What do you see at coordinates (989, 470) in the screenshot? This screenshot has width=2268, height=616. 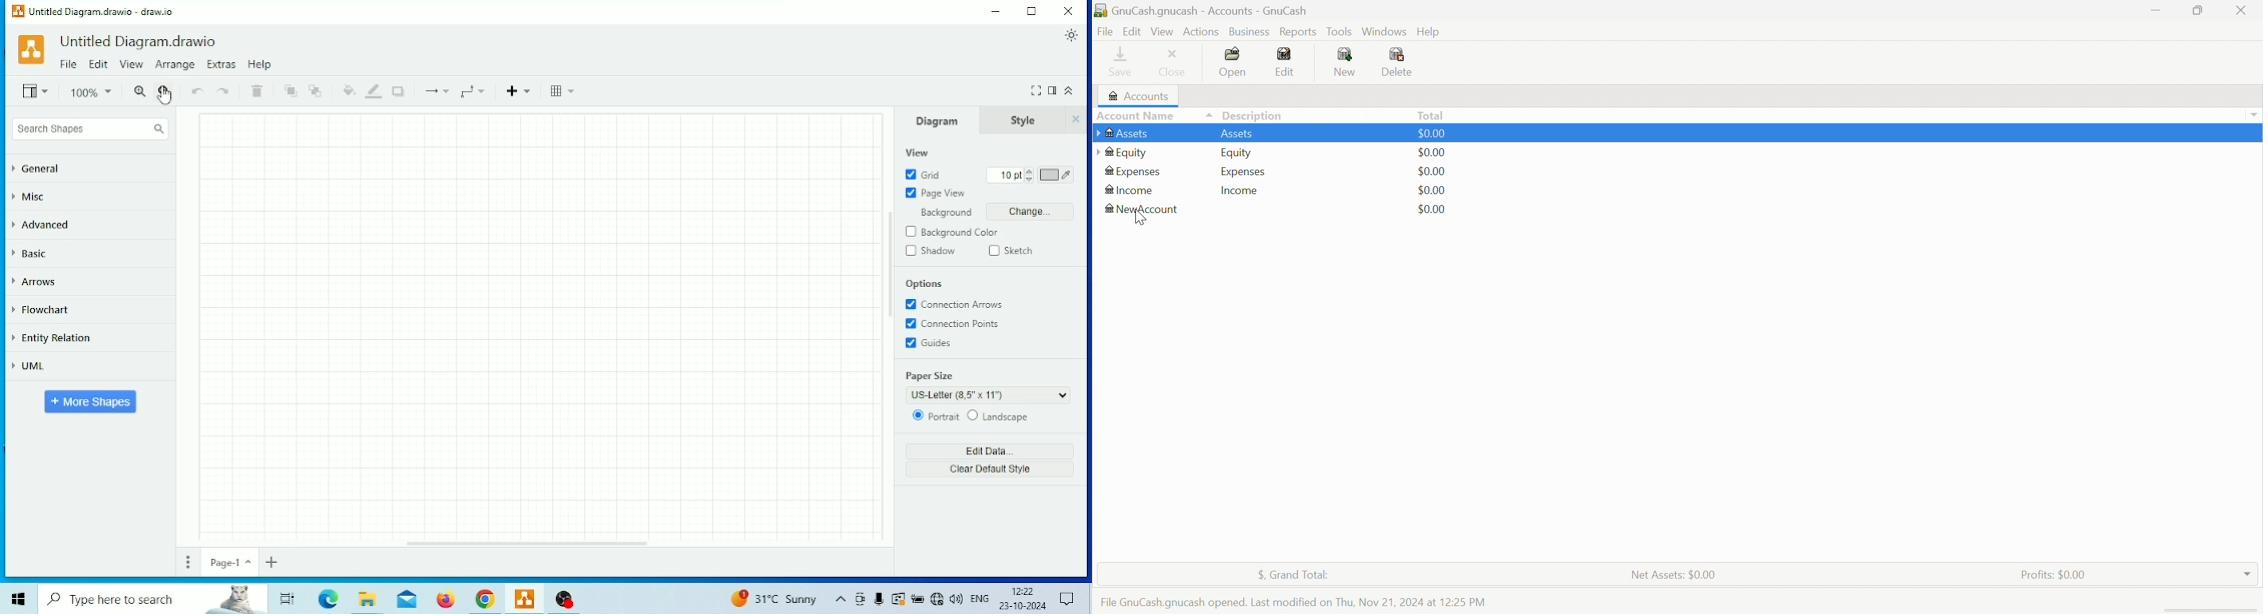 I see `Clear Default Style` at bounding box center [989, 470].